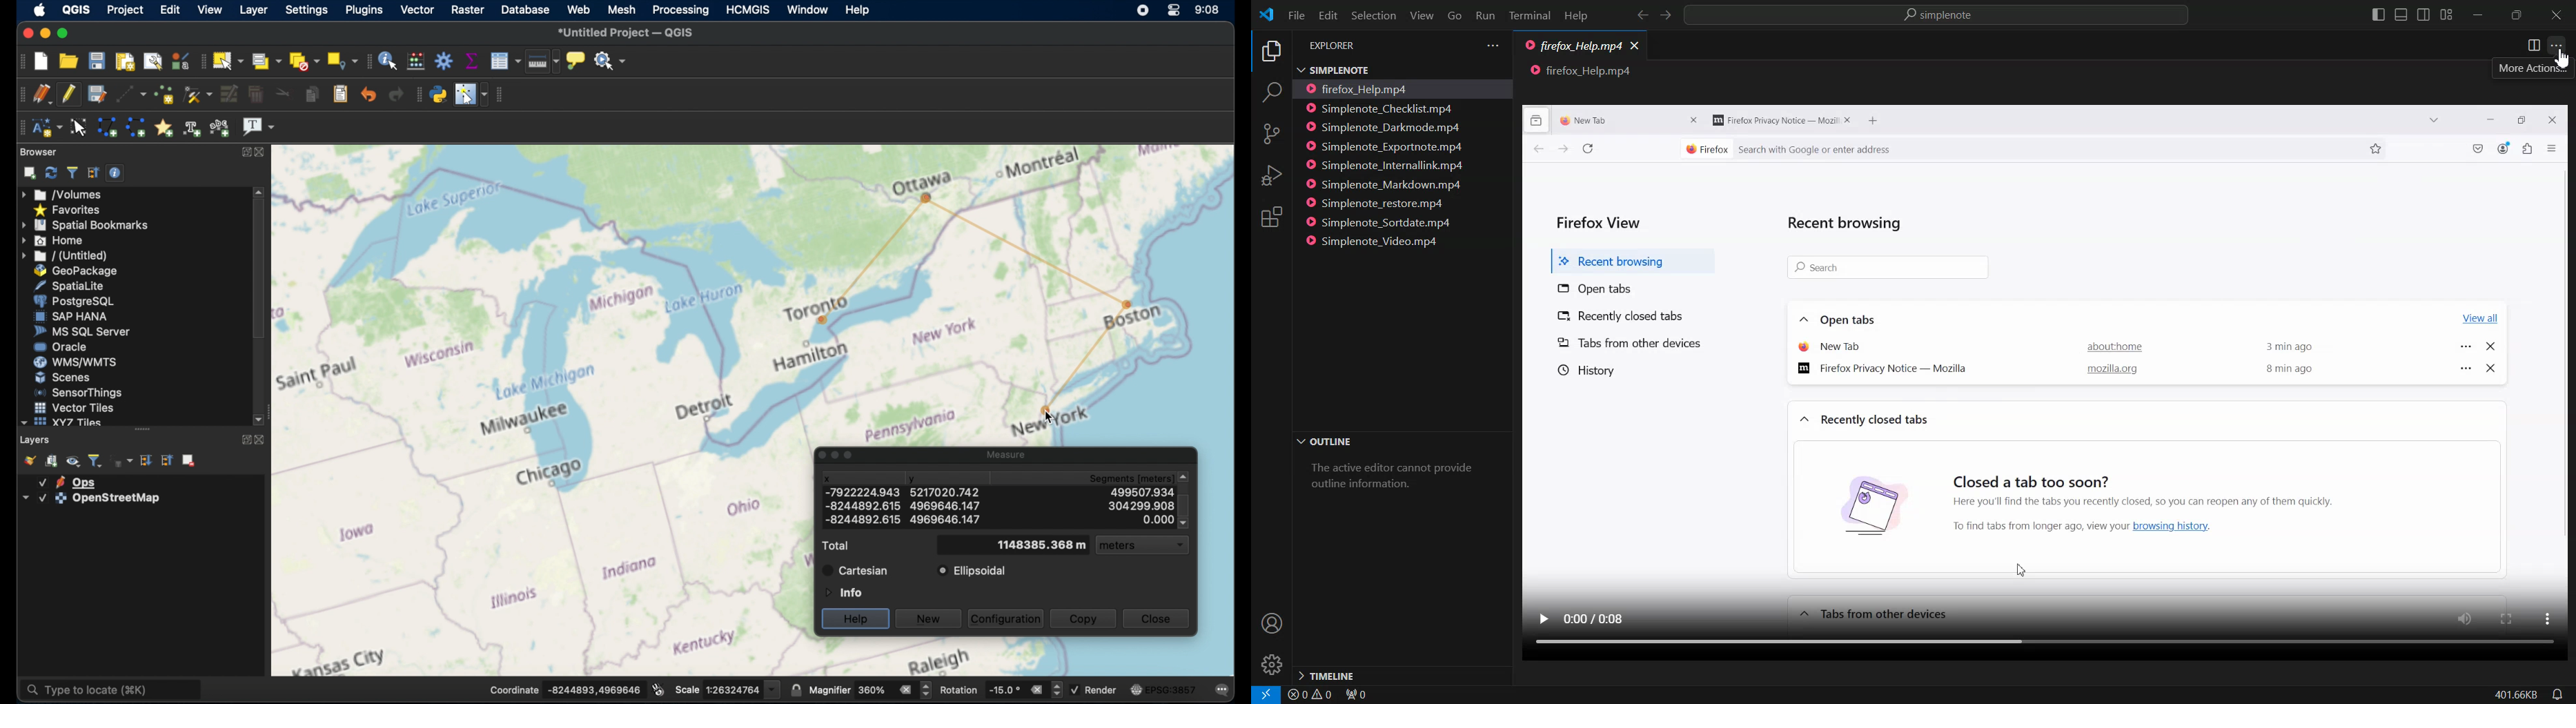 Image resolution: width=2576 pixels, height=728 pixels. I want to click on scenes, so click(62, 377).